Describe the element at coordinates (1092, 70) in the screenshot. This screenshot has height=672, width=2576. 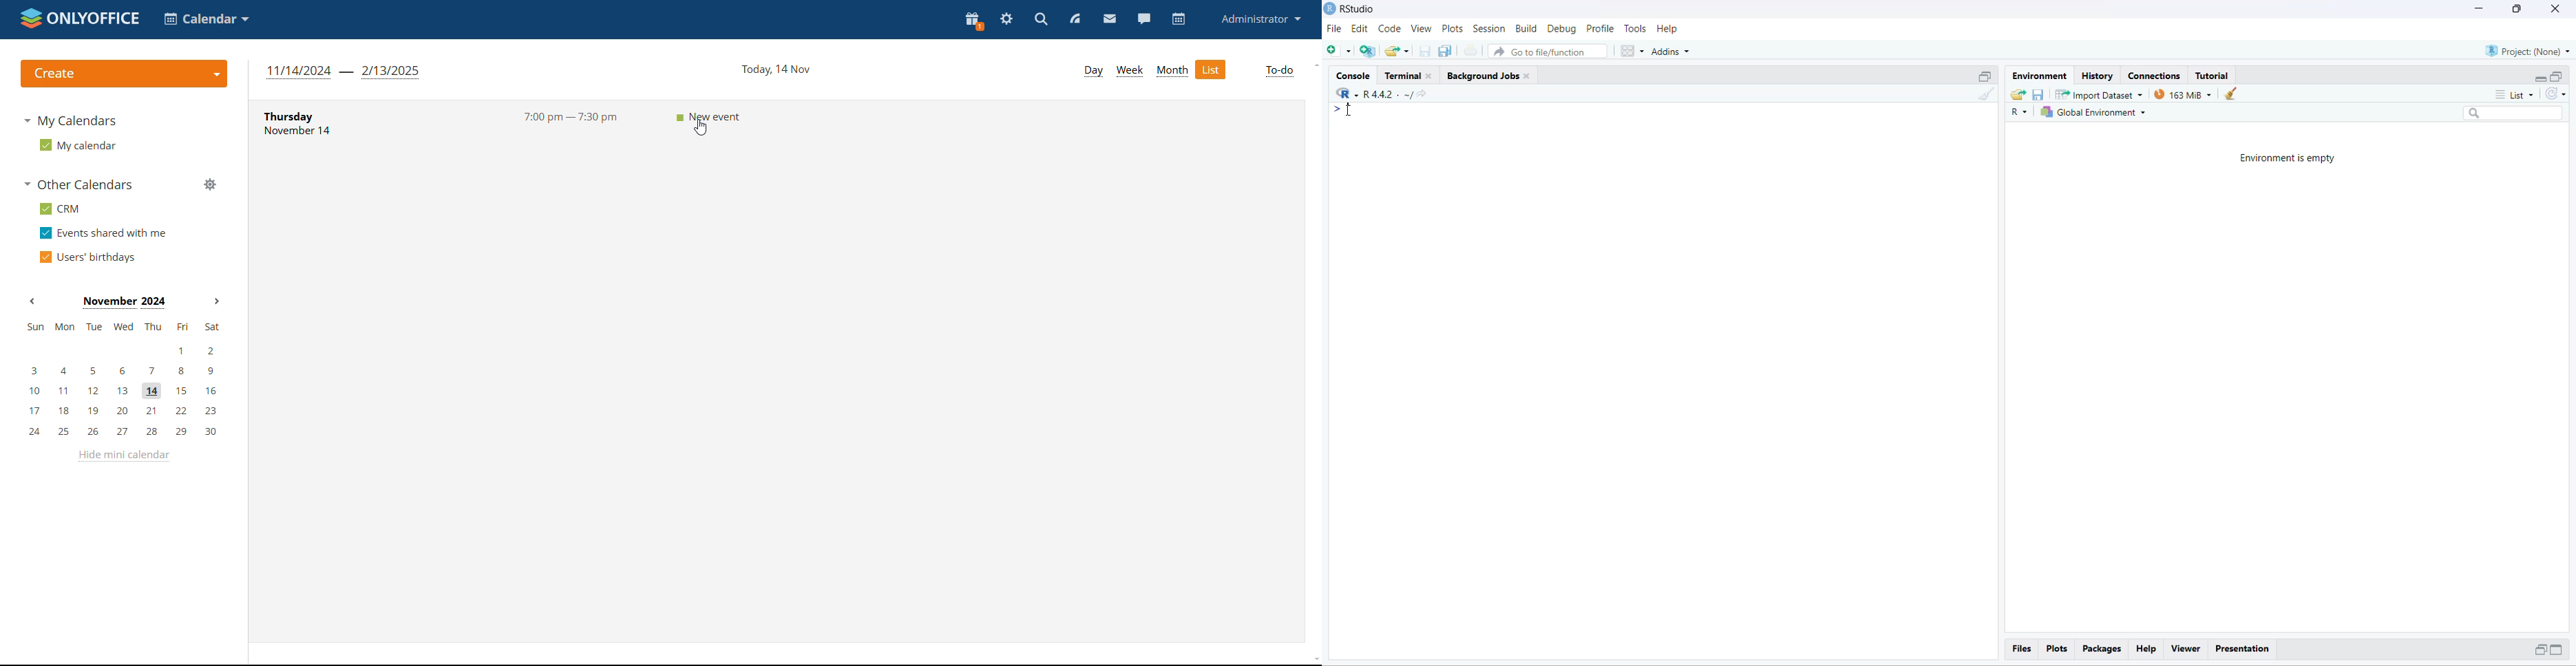
I see `day view` at that location.